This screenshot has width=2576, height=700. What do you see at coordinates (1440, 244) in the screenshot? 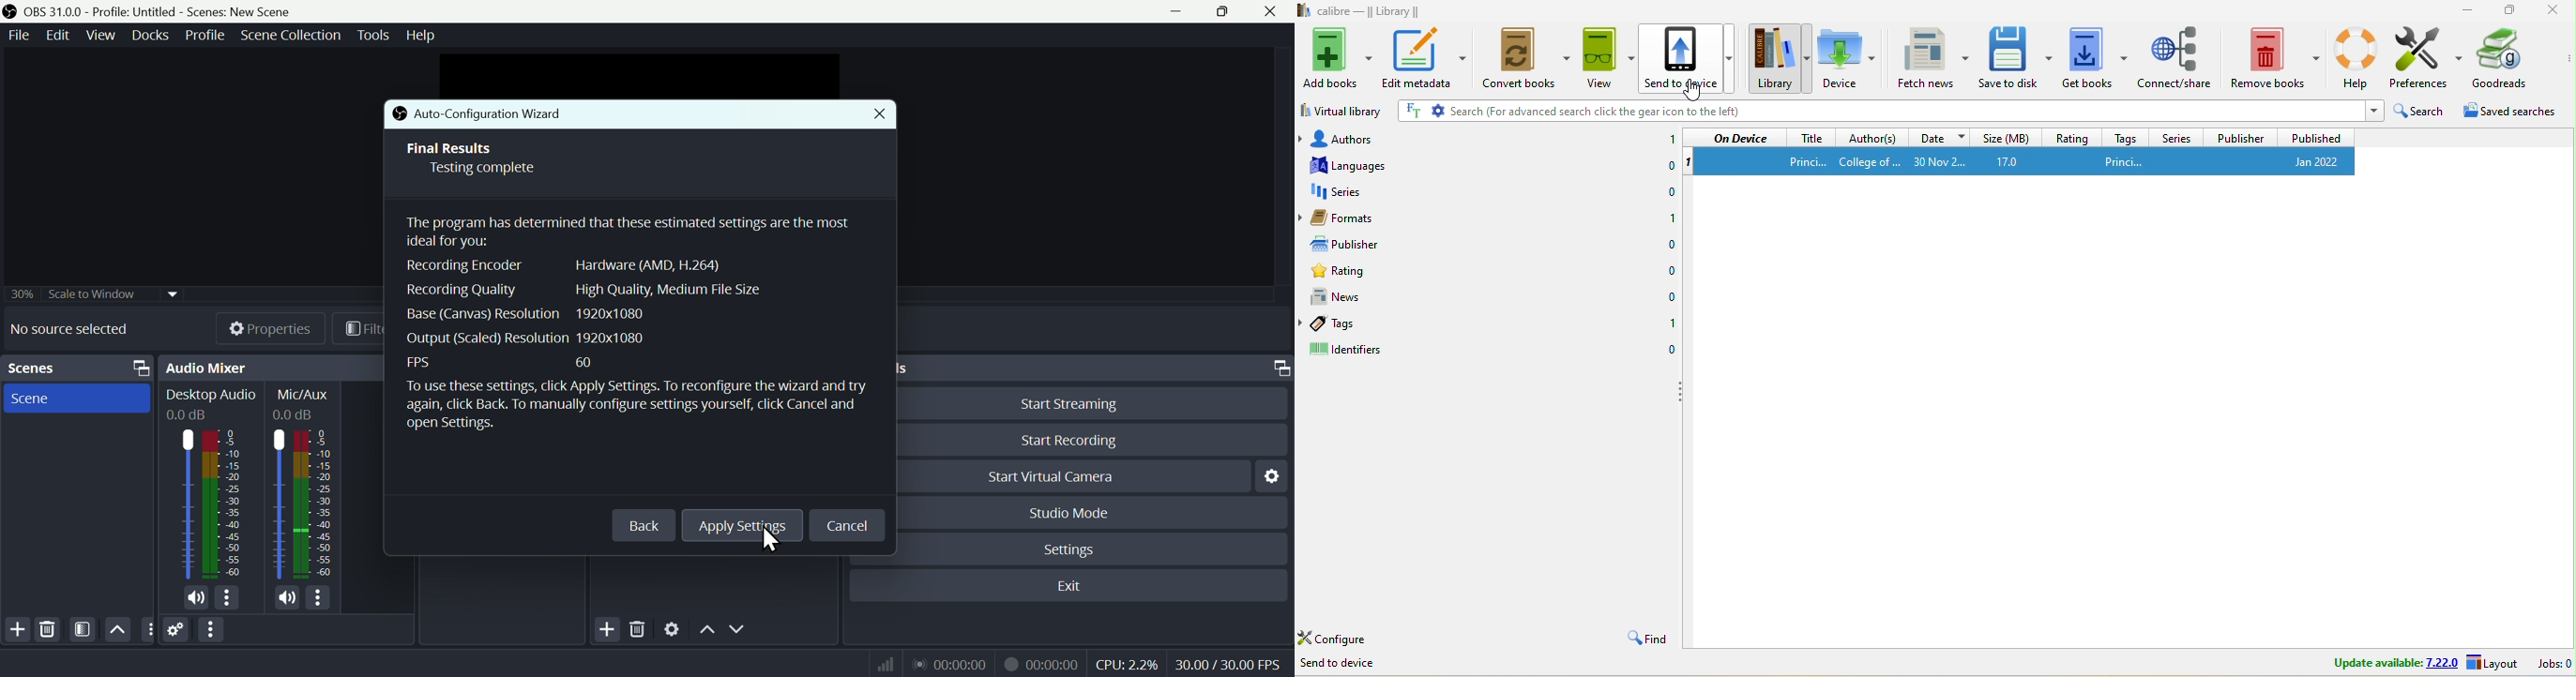
I see `publisher` at bounding box center [1440, 244].